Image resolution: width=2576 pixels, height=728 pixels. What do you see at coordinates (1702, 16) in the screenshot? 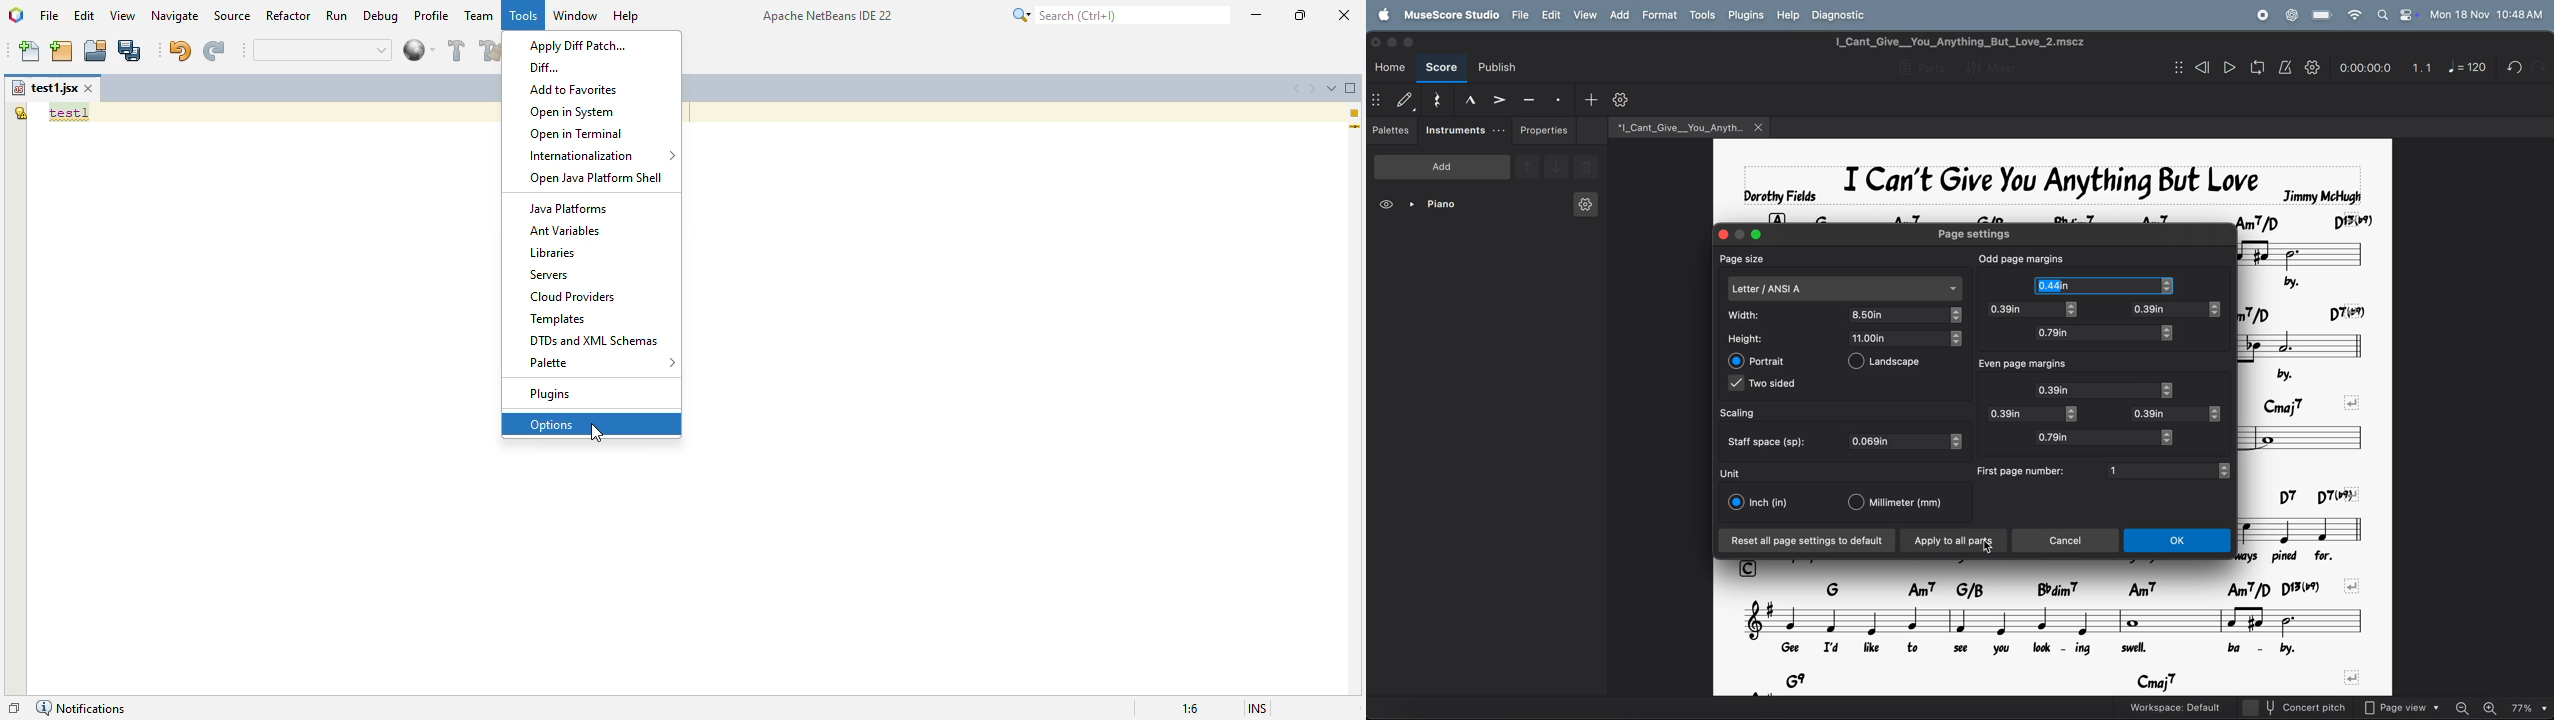
I see `tools` at bounding box center [1702, 16].